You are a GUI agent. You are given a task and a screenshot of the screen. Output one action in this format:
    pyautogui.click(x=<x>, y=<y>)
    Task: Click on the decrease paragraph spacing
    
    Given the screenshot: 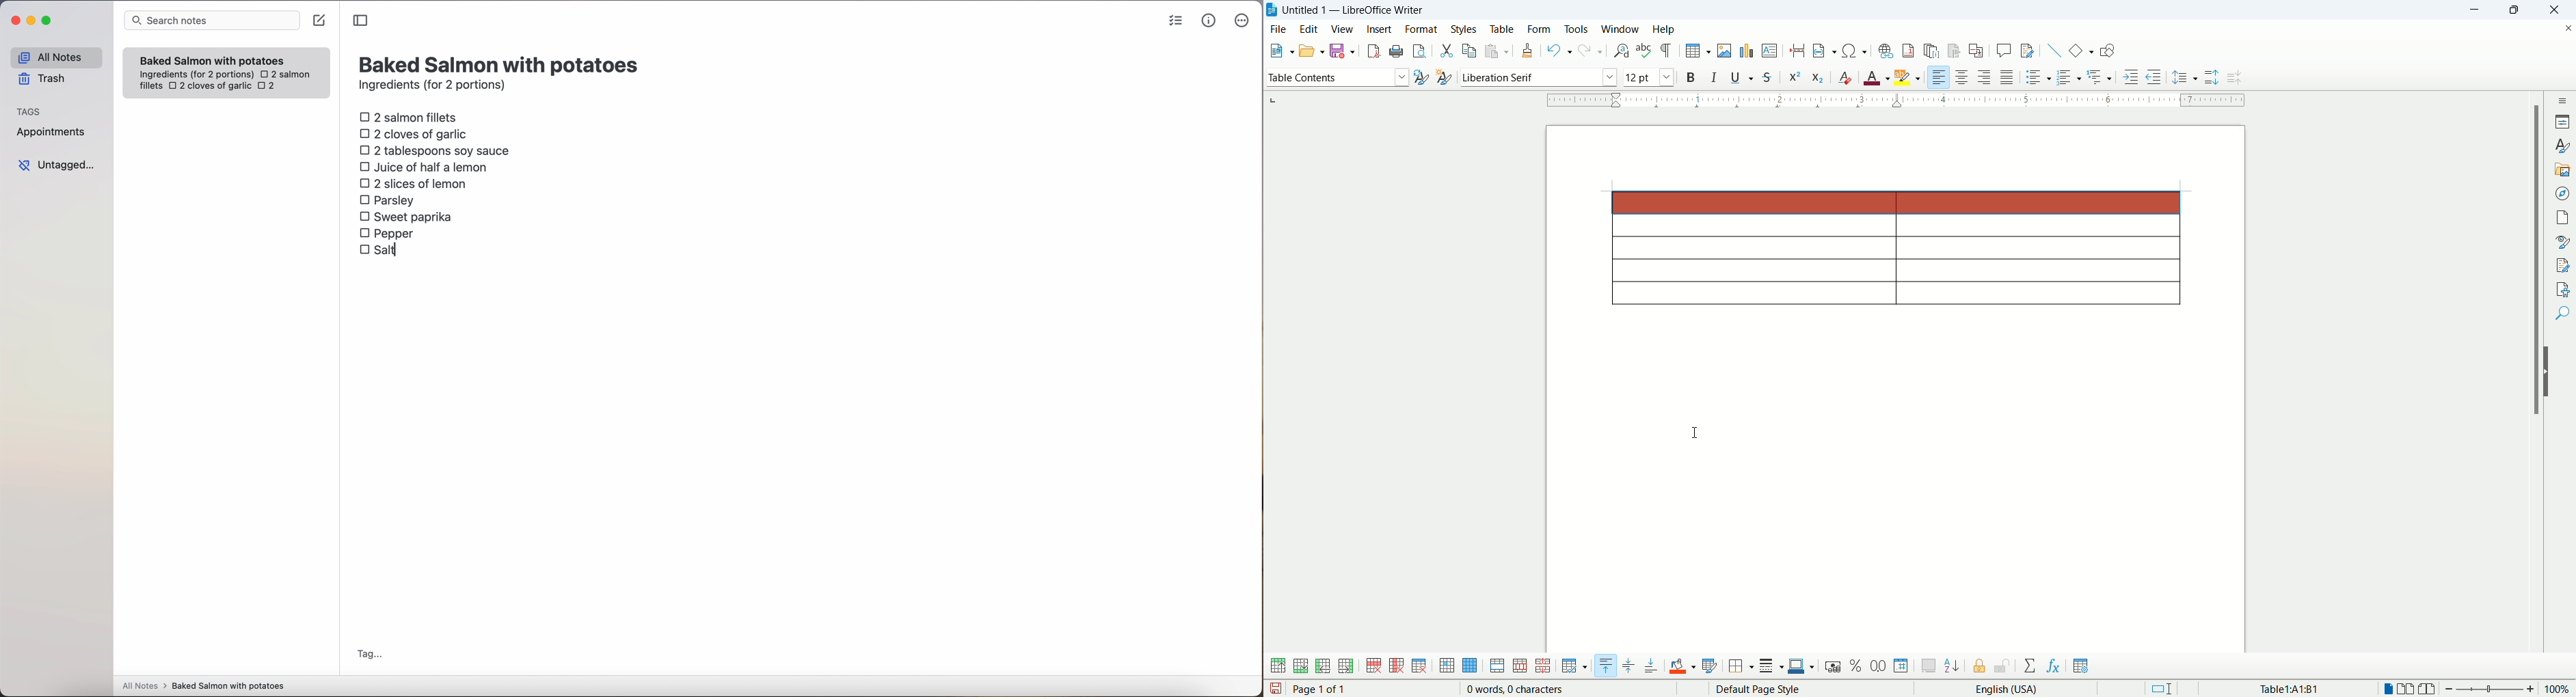 What is the action you would take?
    pyautogui.click(x=2237, y=78)
    